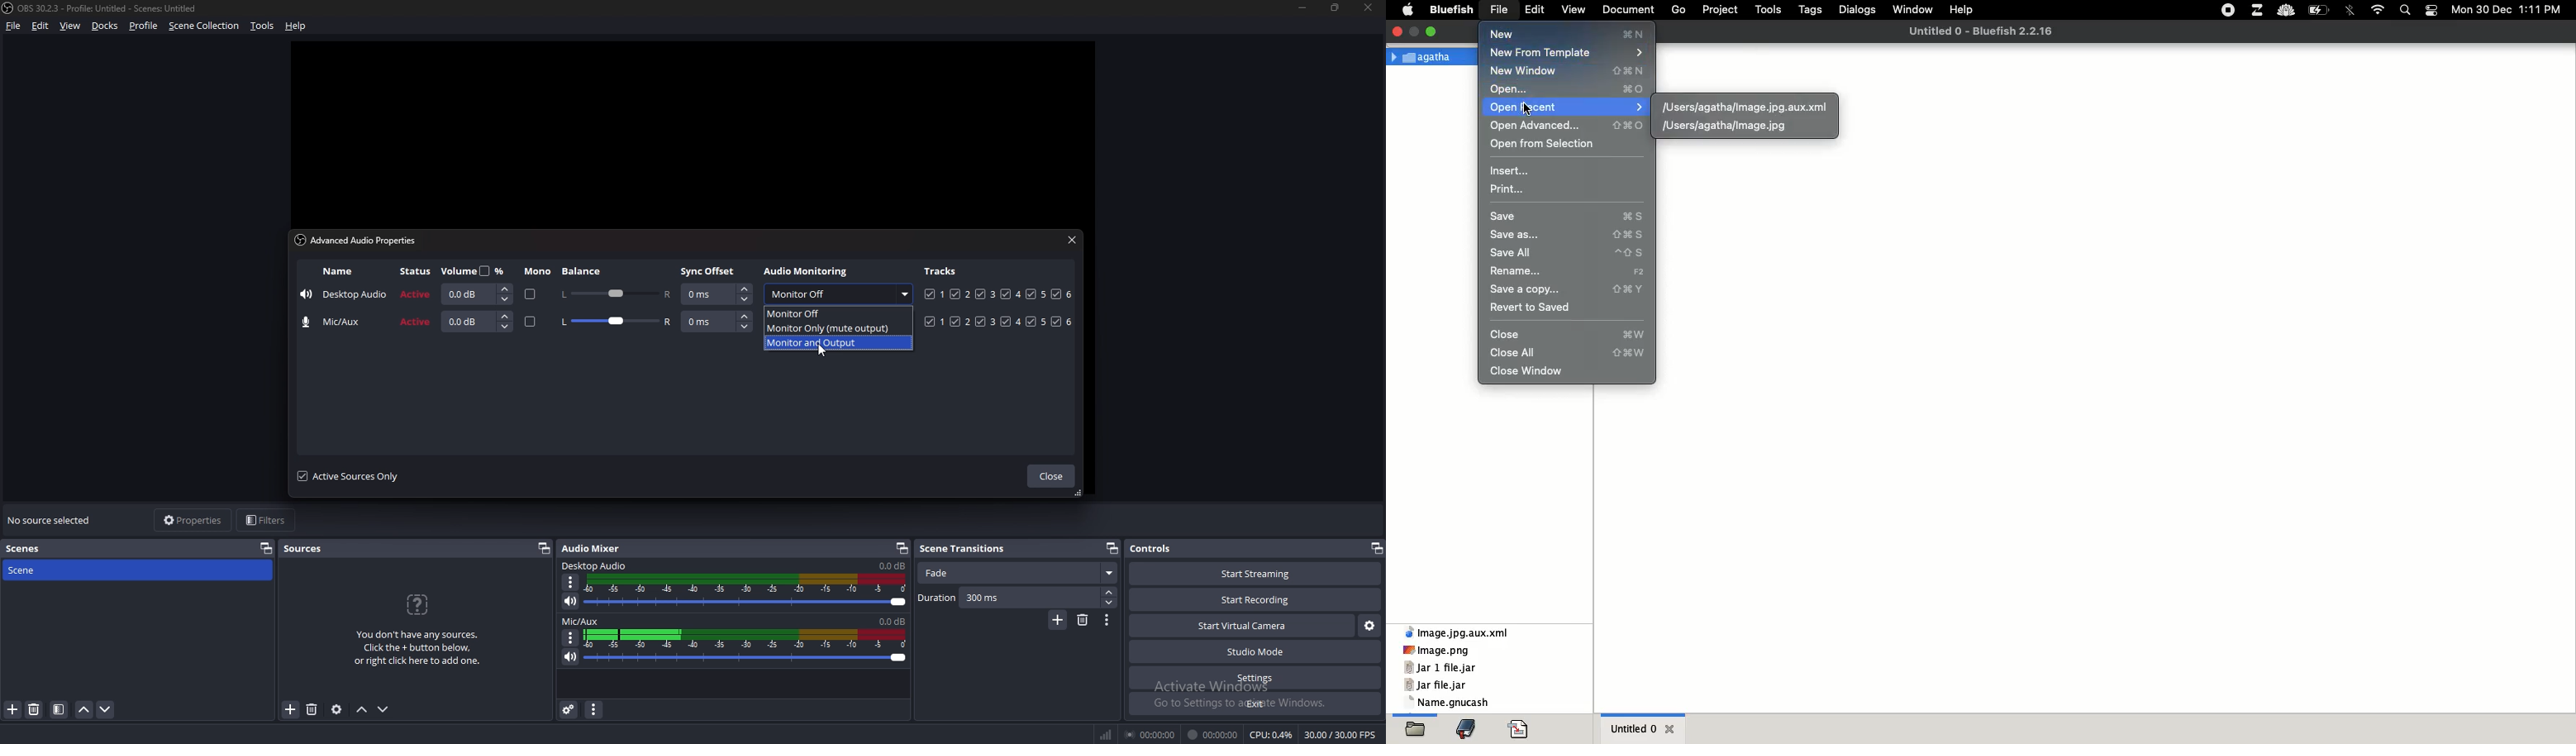 This screenshot has width=2576, height=756. What do you see at coordinates (837, 342) in the screenshot?
I see `monitor and output` at bounding box center [837, 342].